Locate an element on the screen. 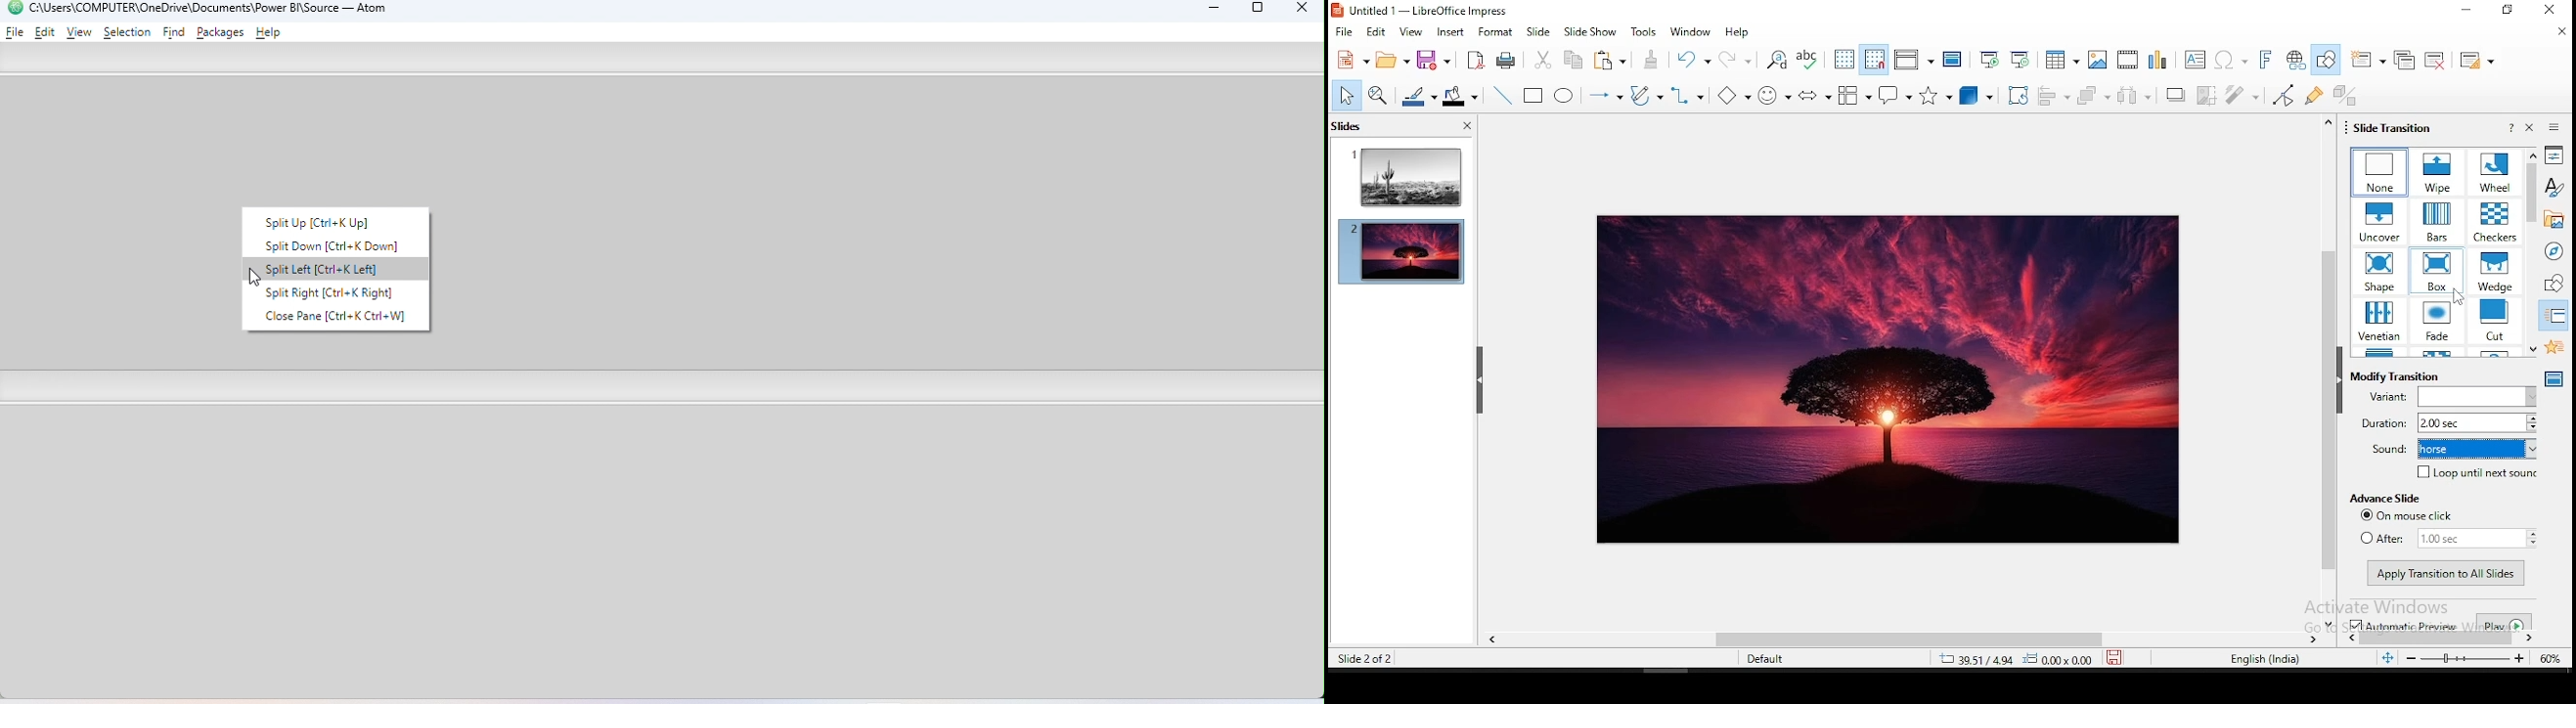 This screenshot has width=2576, height=728. modify transition is located at coordinates (2395, 376).